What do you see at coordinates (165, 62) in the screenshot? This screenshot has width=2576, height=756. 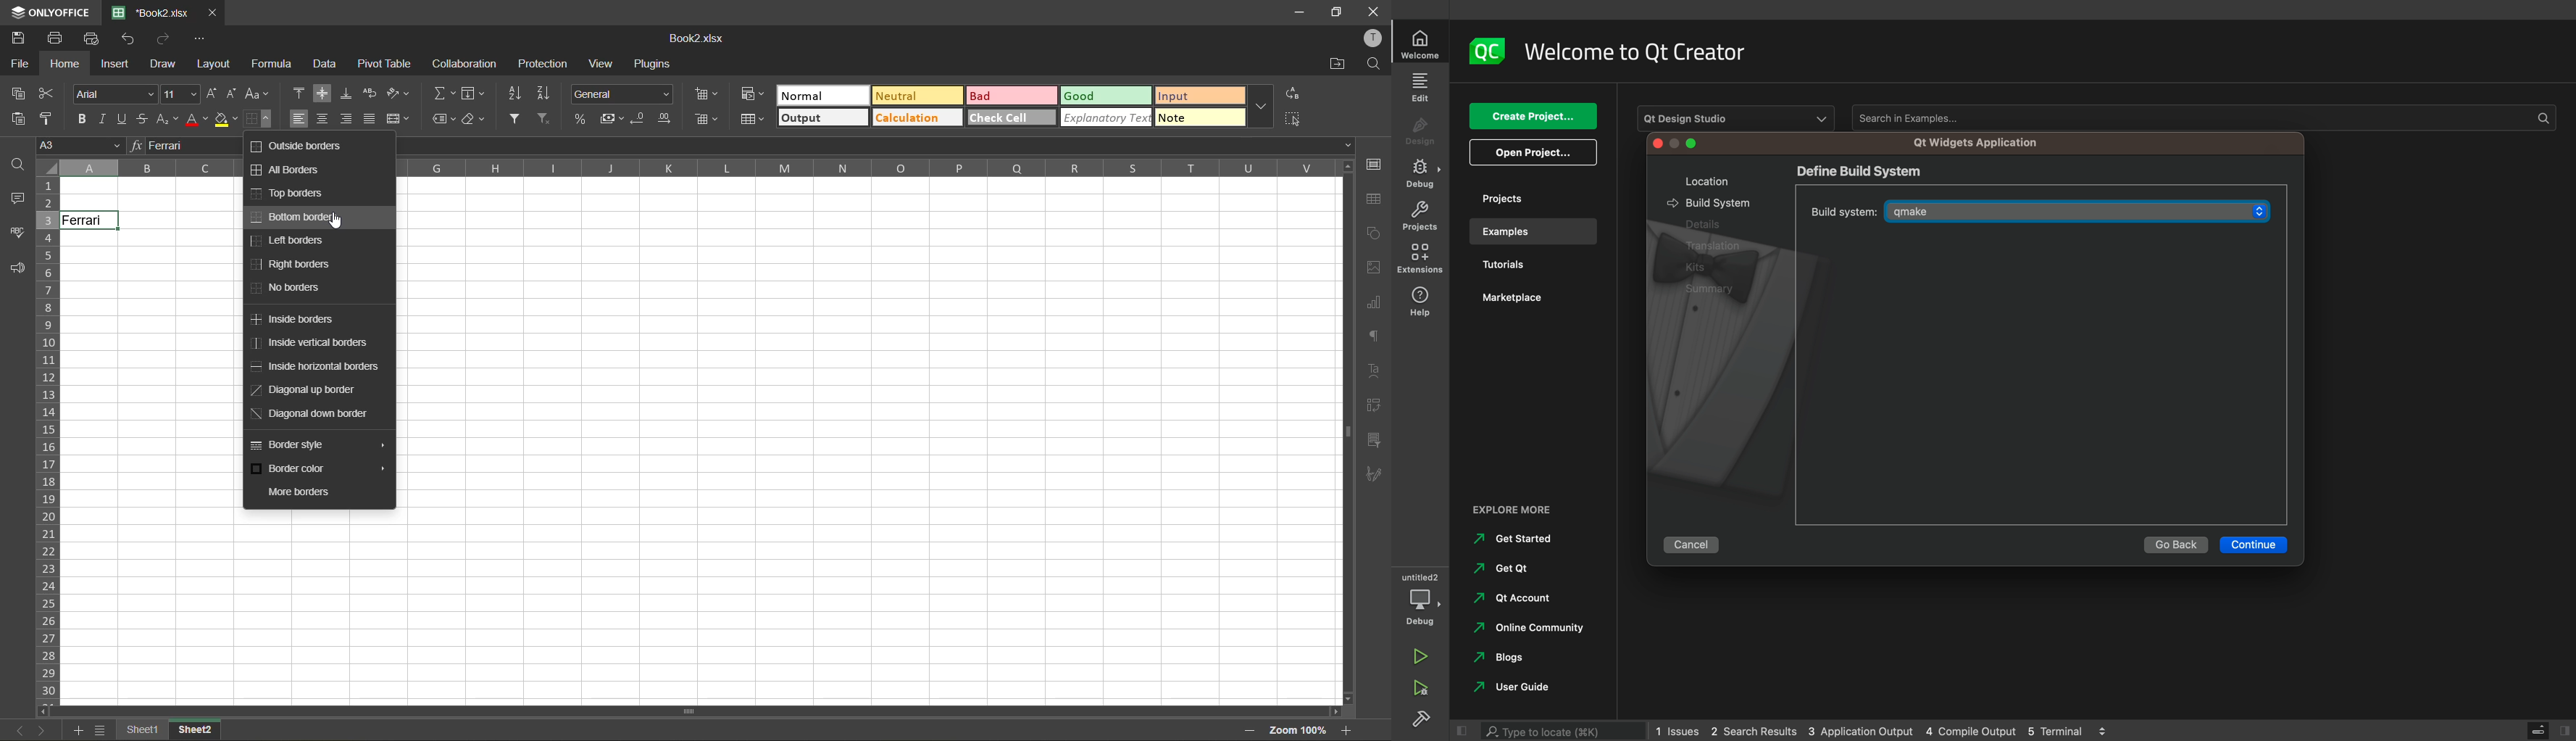 I see `draw` at bounding box center [165, 62].